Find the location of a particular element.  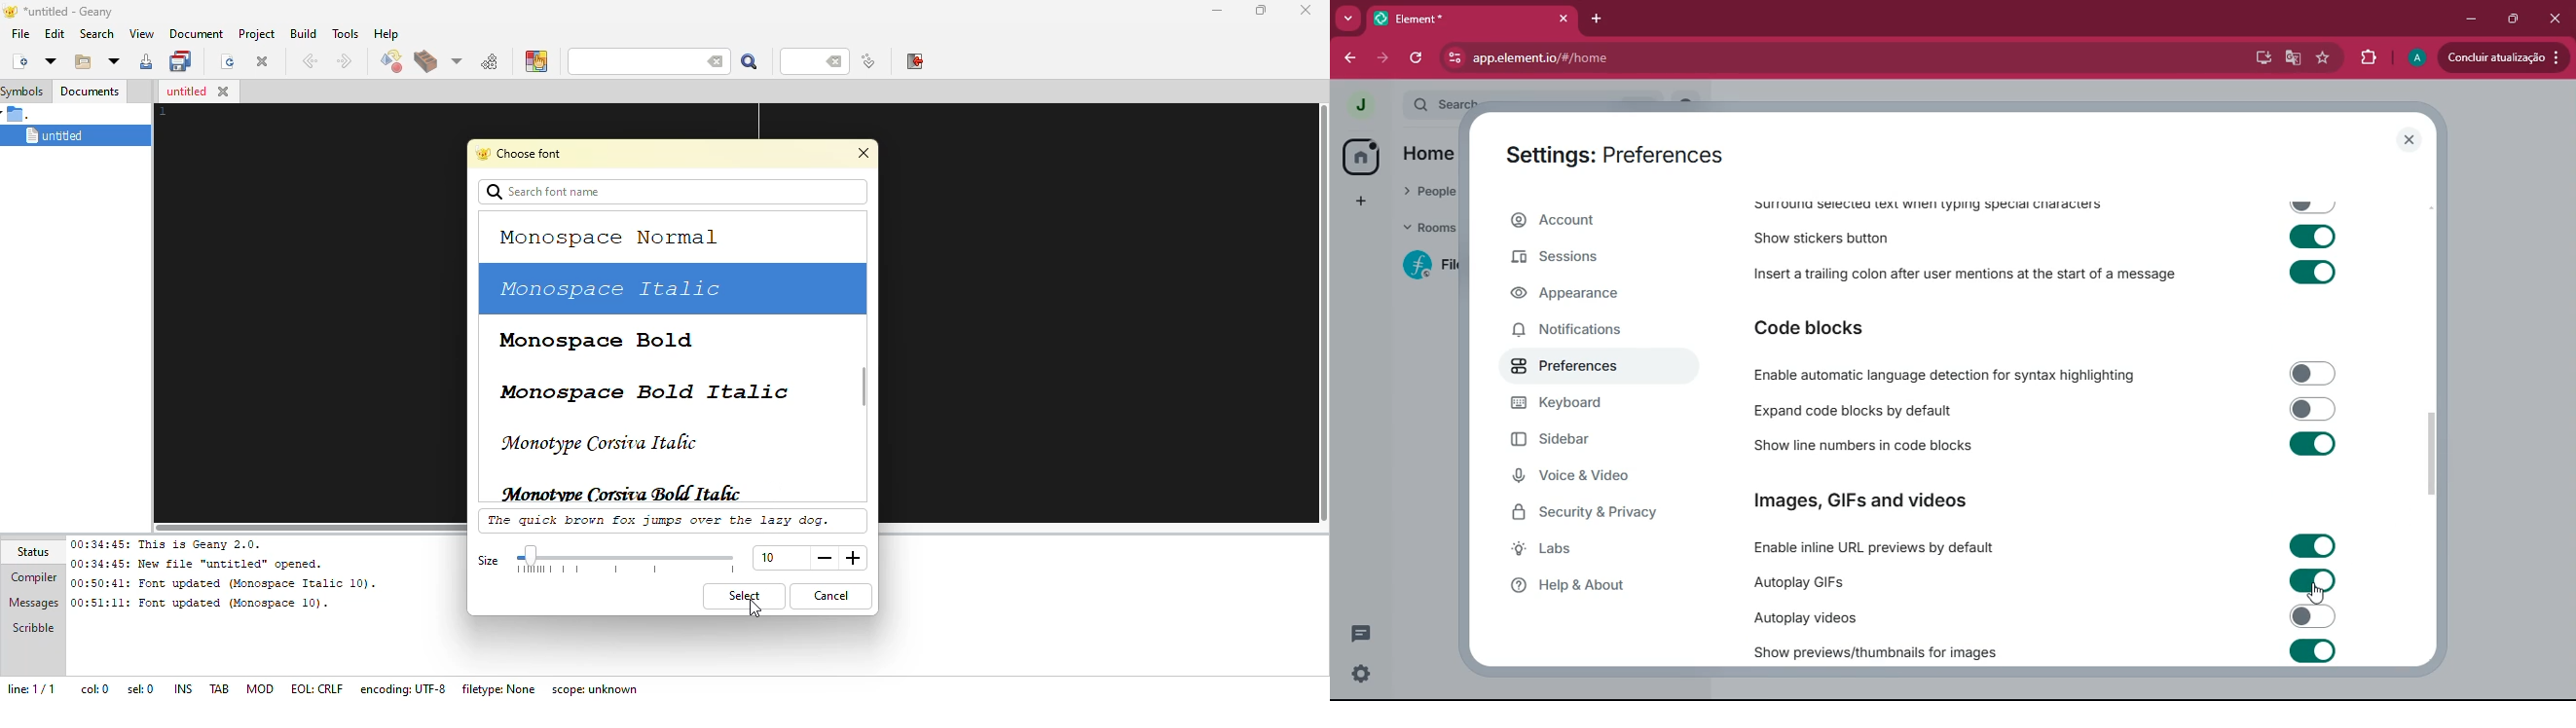

document is located at coordinates (194, 34).